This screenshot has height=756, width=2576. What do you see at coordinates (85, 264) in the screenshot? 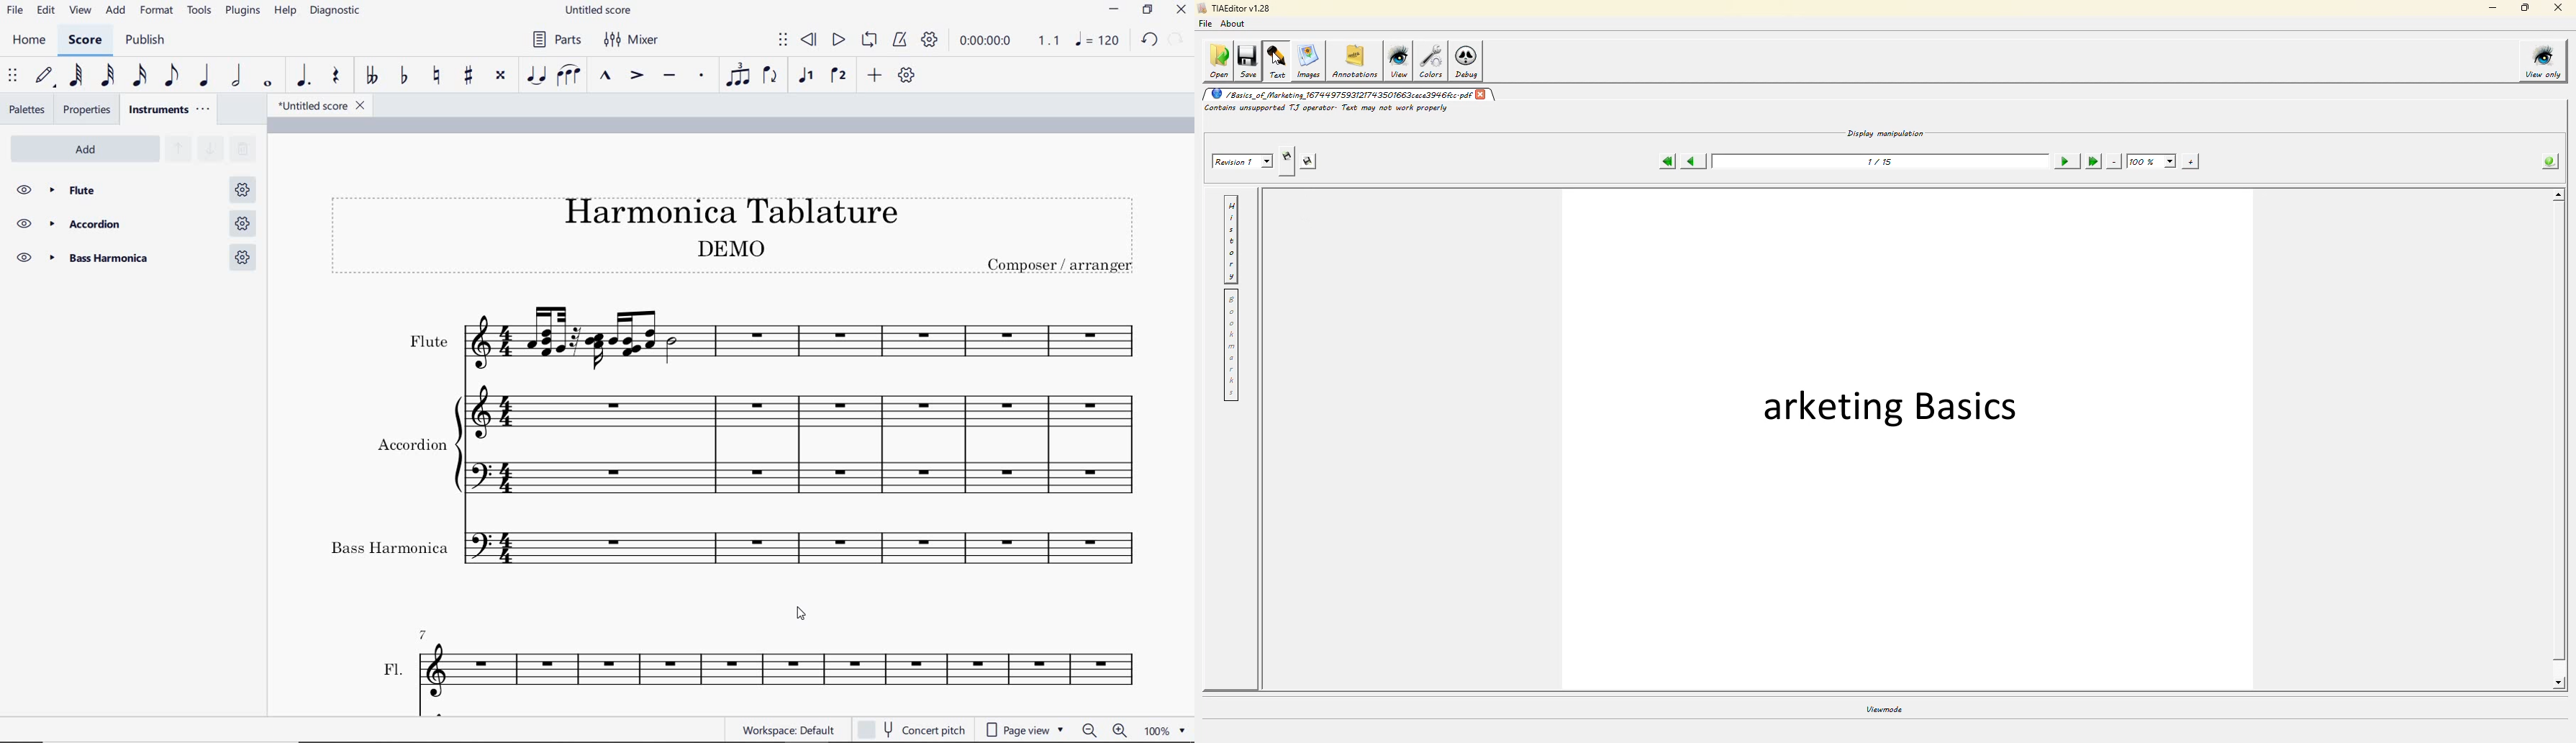
I see `BAss Harmonica` at bounding box center [85, 264].